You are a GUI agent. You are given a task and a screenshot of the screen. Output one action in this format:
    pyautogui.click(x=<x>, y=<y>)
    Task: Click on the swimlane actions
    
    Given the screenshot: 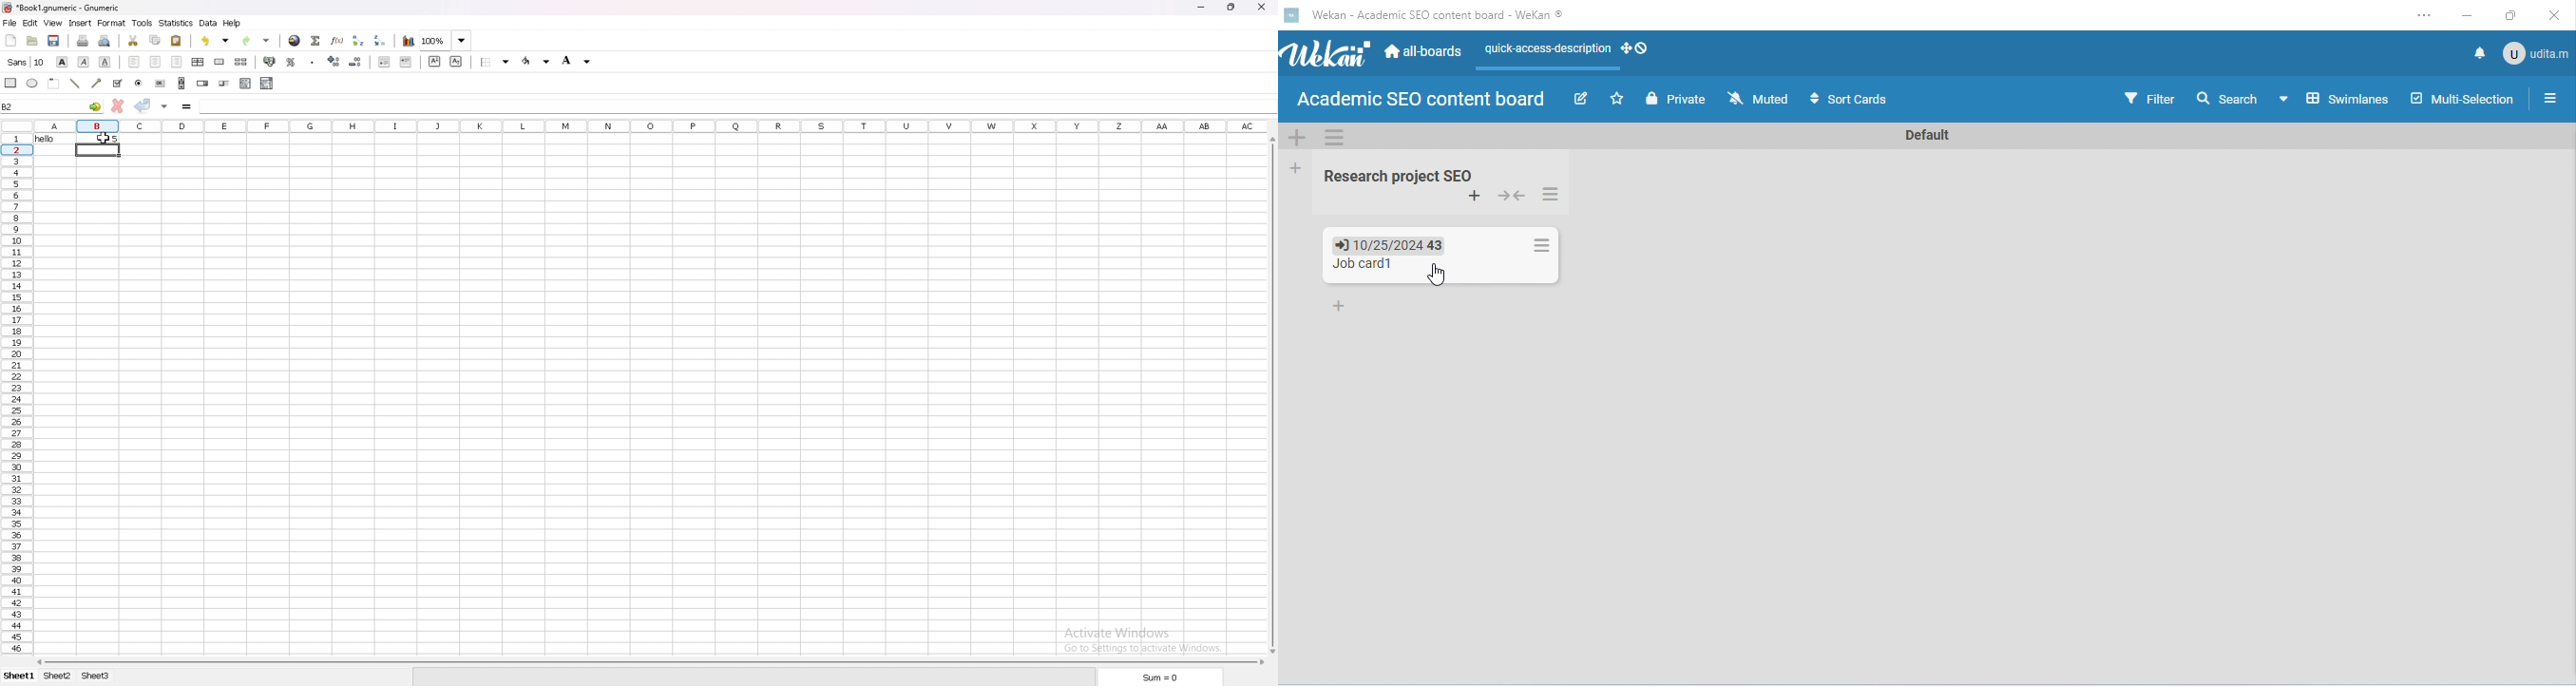 What is the action you would take?
    pyautogui.click(x=1336, y=137)
    